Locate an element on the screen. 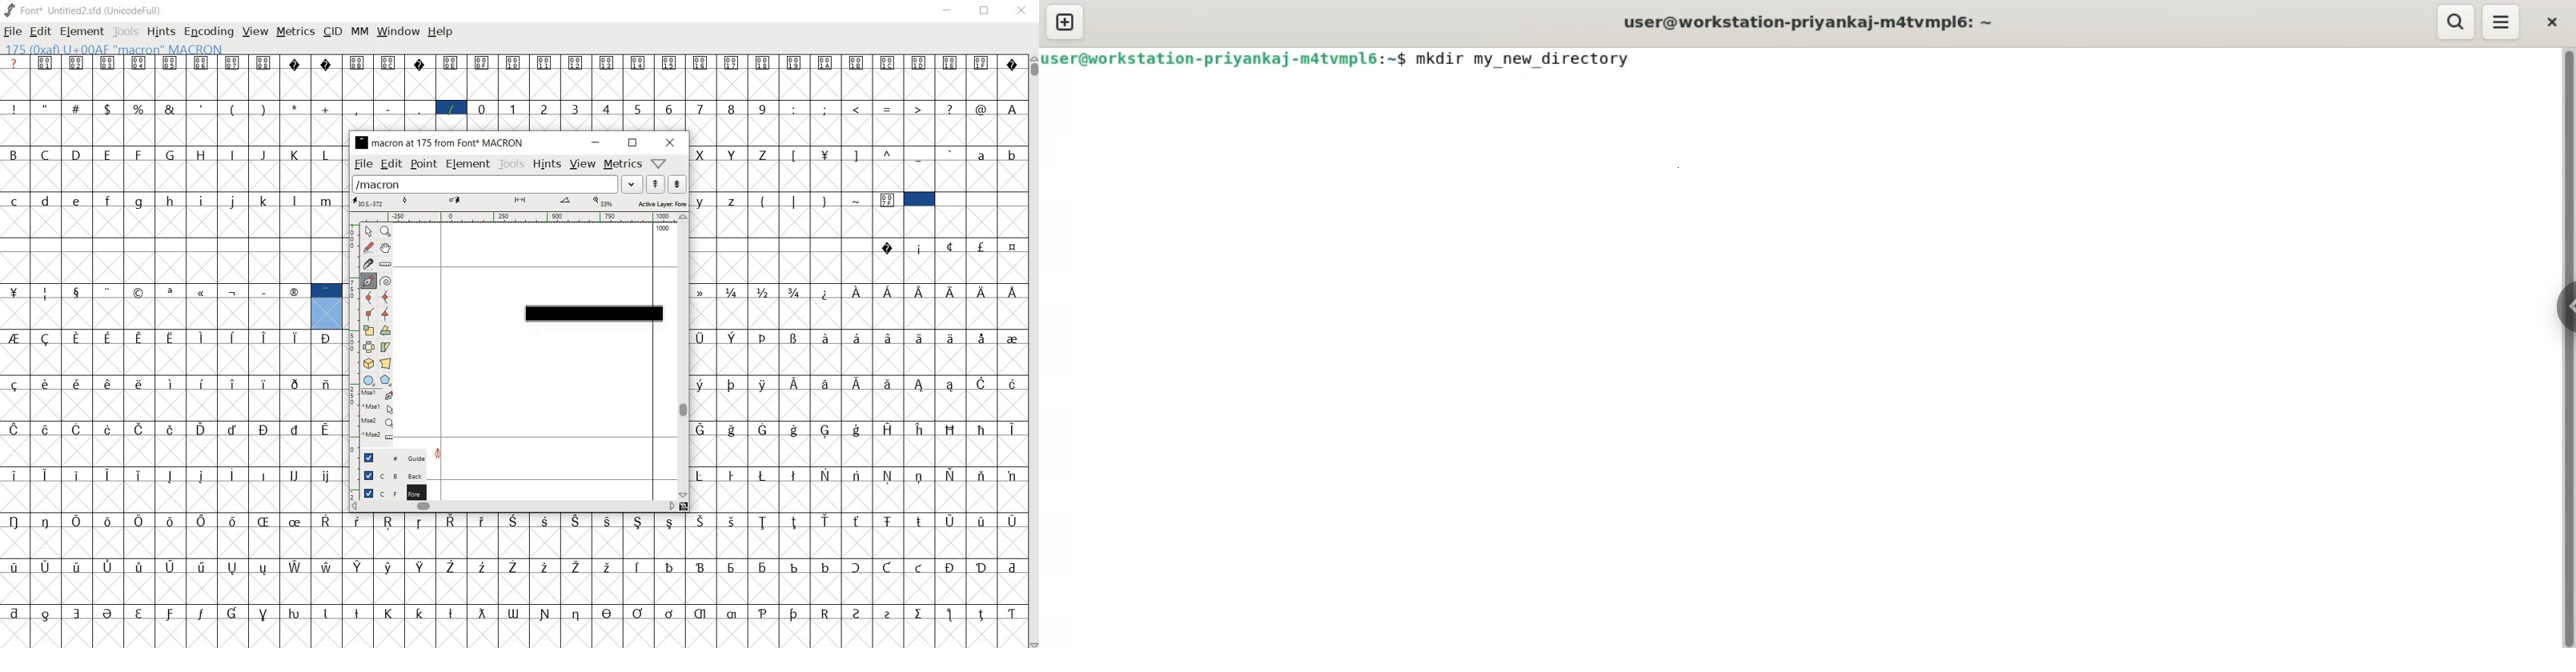 Image resolution: width=2576 pixels, height=672 pixels. e is located at coordinates (77, 200).